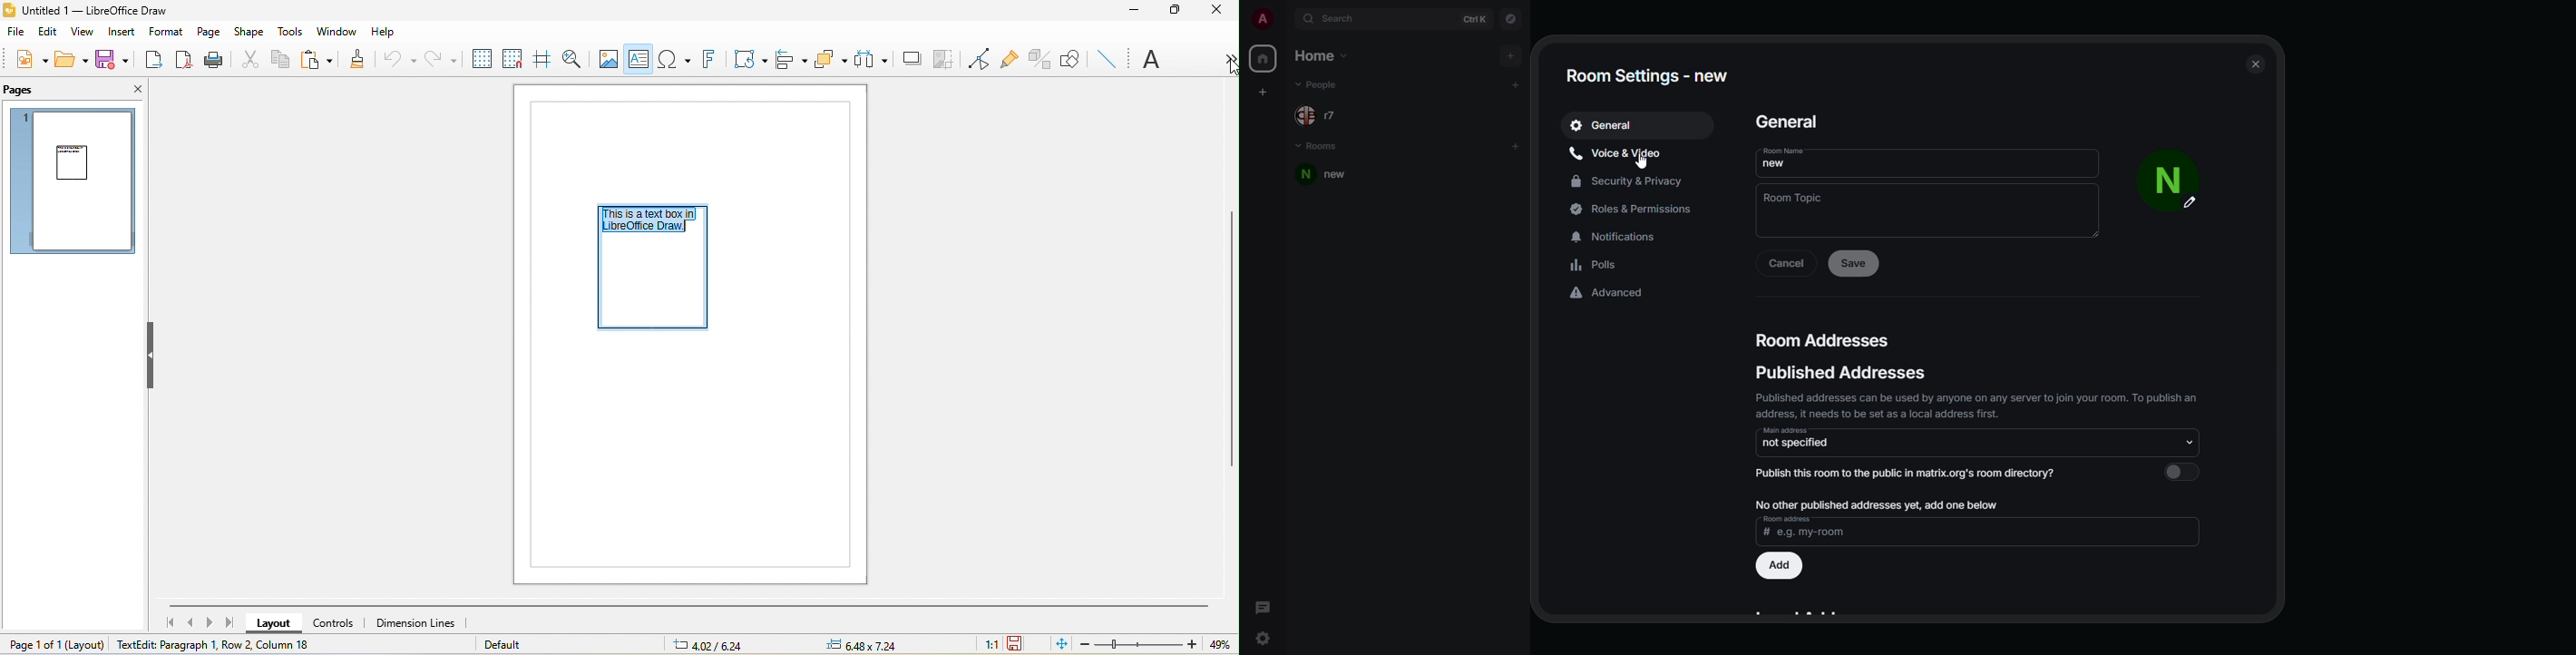 The width and height of the screenshot is (2576, 672). I want to click on export, so click(157, 61).